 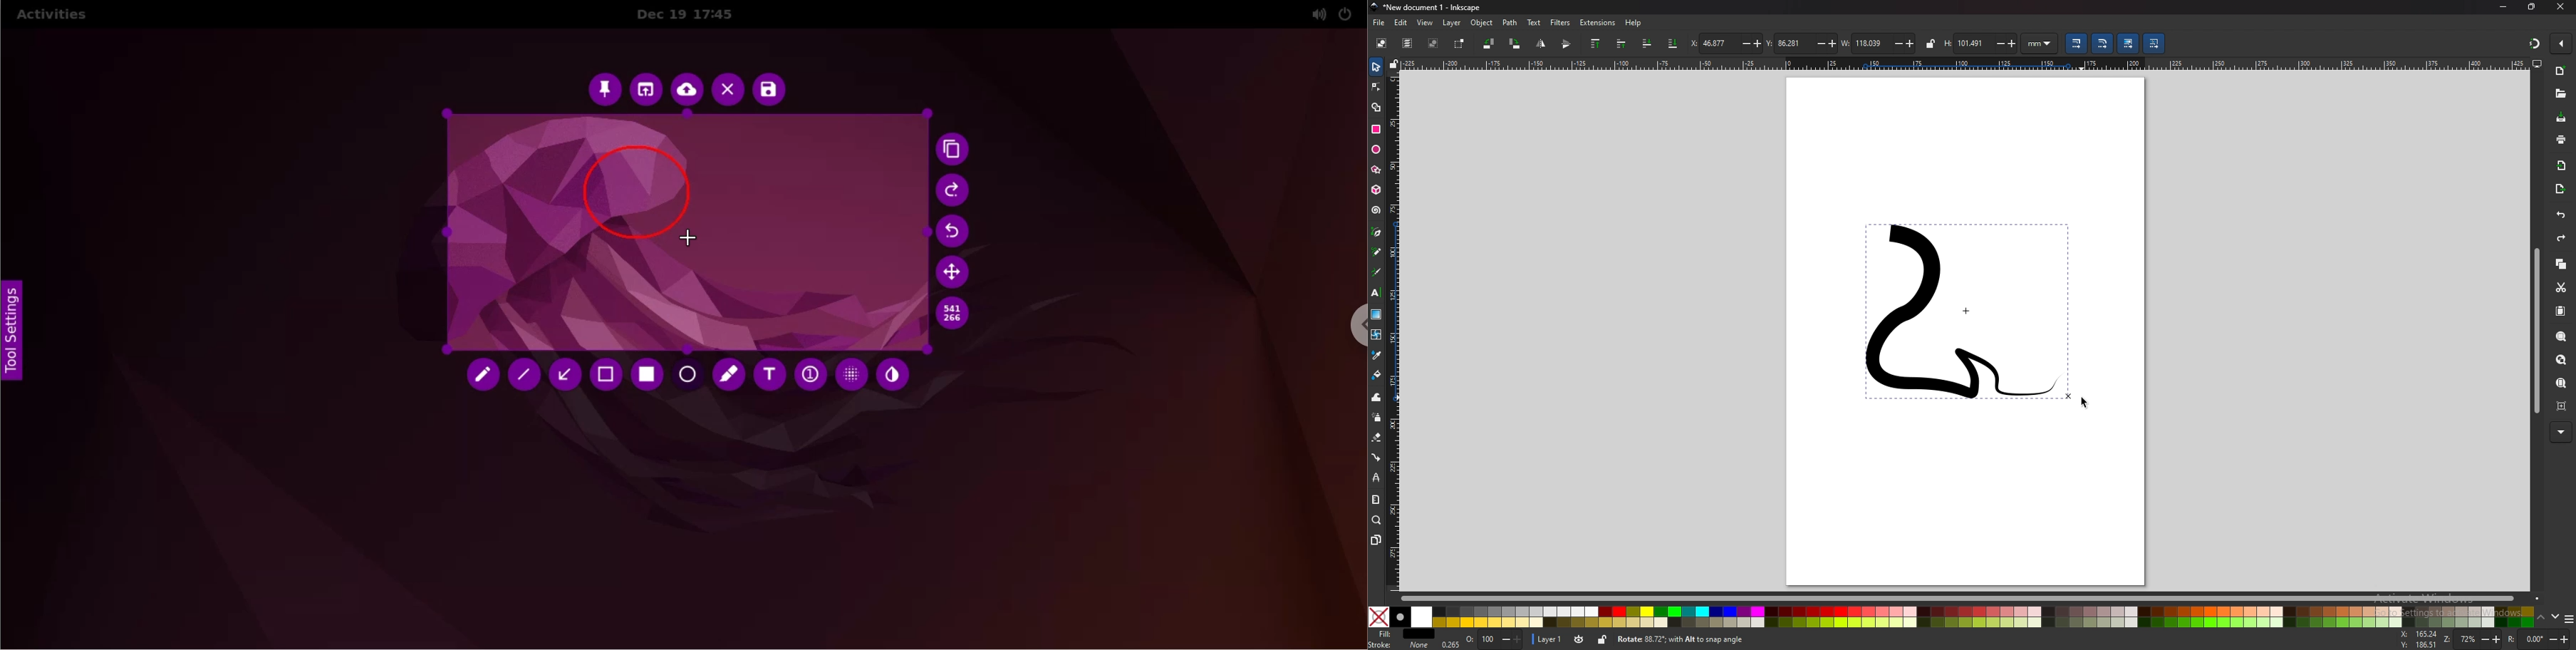 I want to click on stroke, so click(x=1400, y=645).